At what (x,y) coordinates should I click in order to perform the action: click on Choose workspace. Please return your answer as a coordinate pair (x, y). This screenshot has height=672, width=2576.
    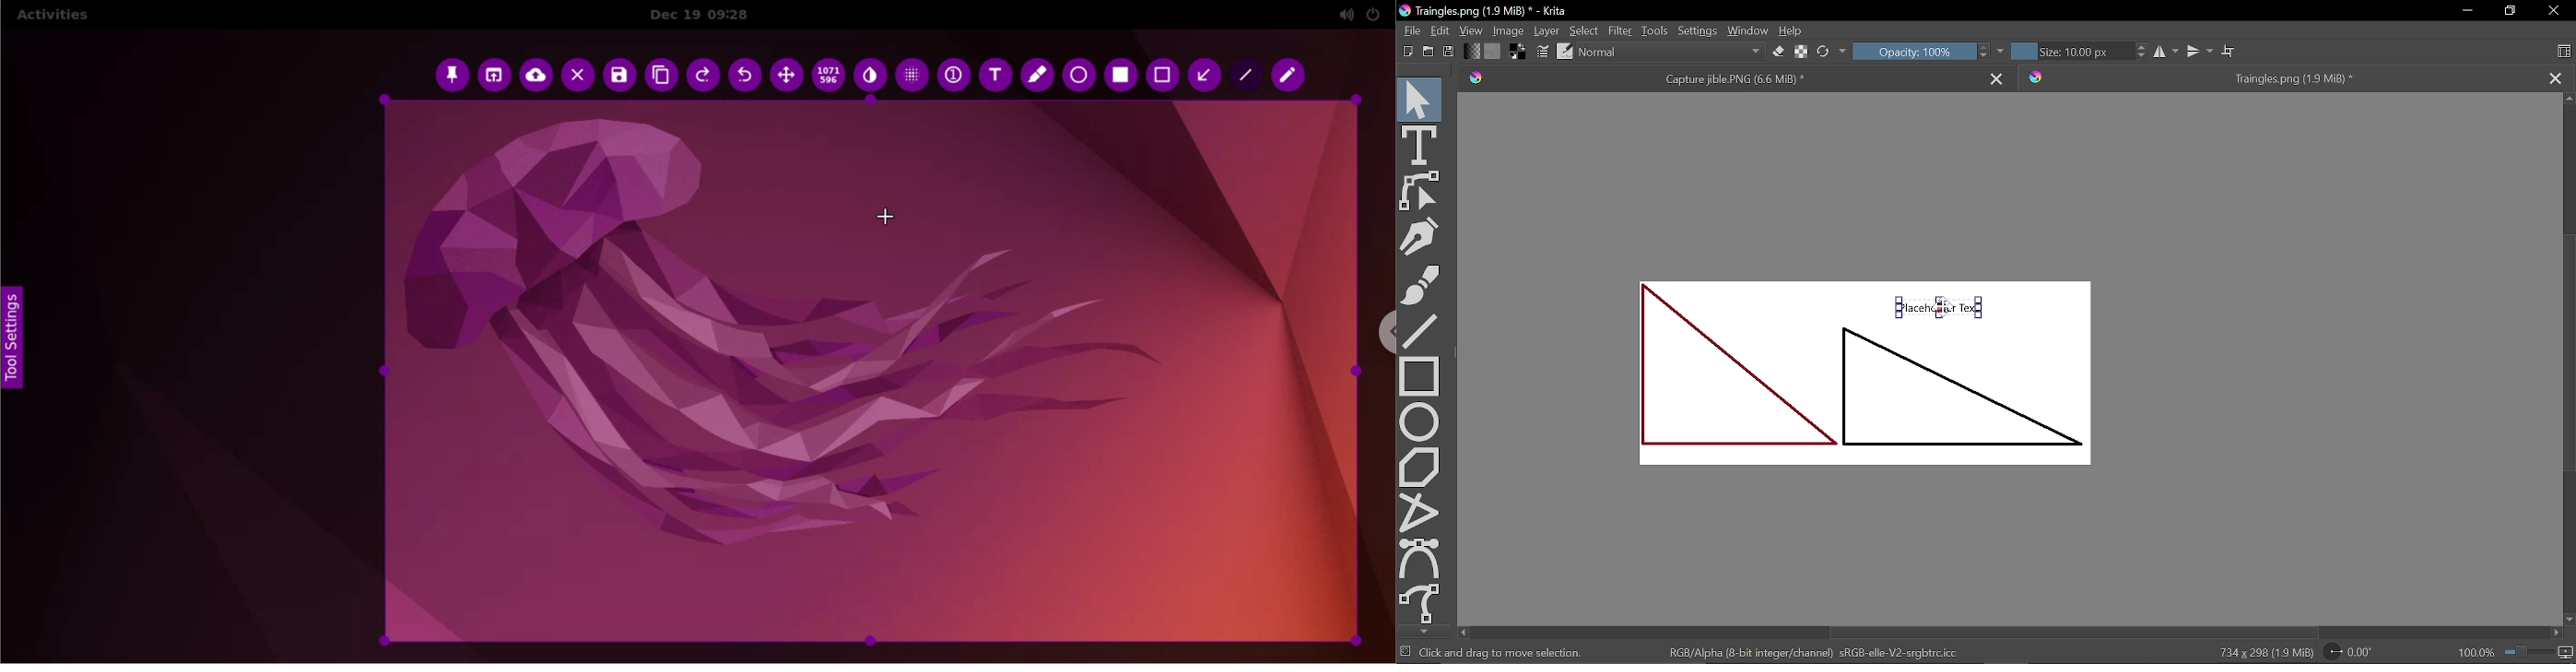
    Looking at the image, I should click on (2567, 52).